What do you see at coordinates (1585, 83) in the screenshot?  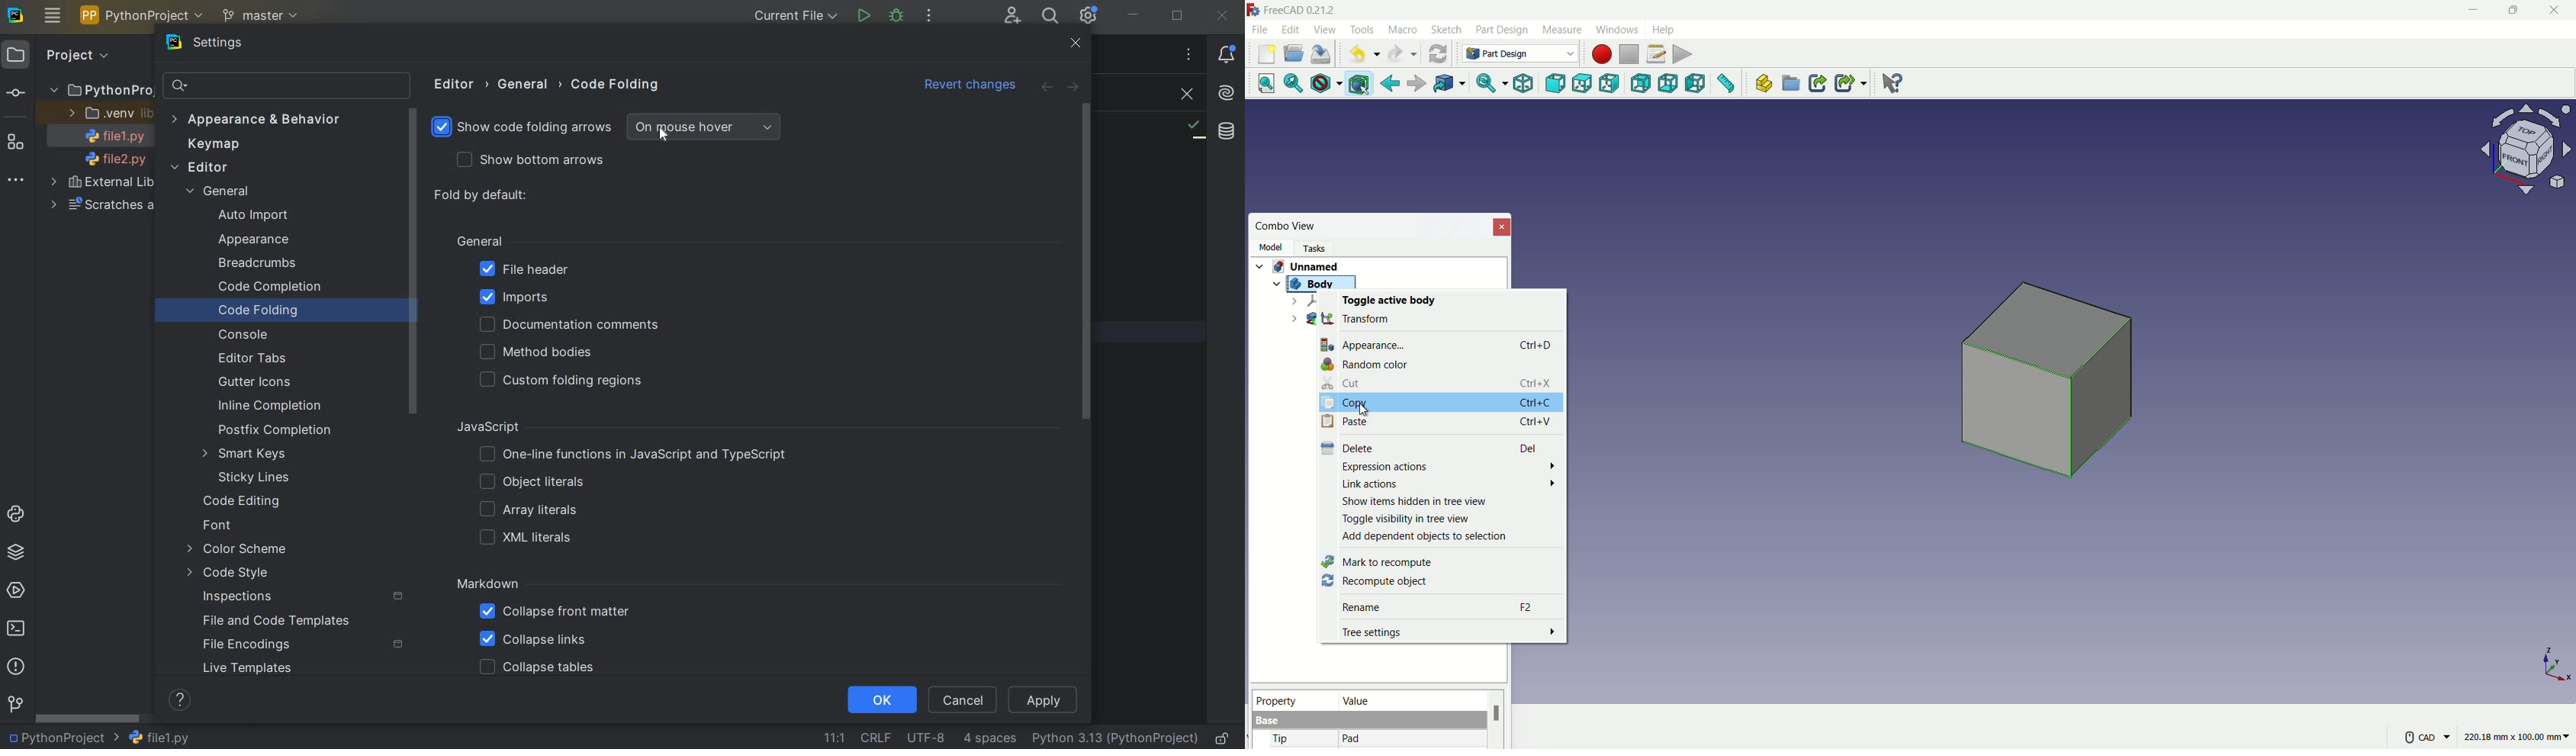 I see `top view` at bounding box center [1585, 83].